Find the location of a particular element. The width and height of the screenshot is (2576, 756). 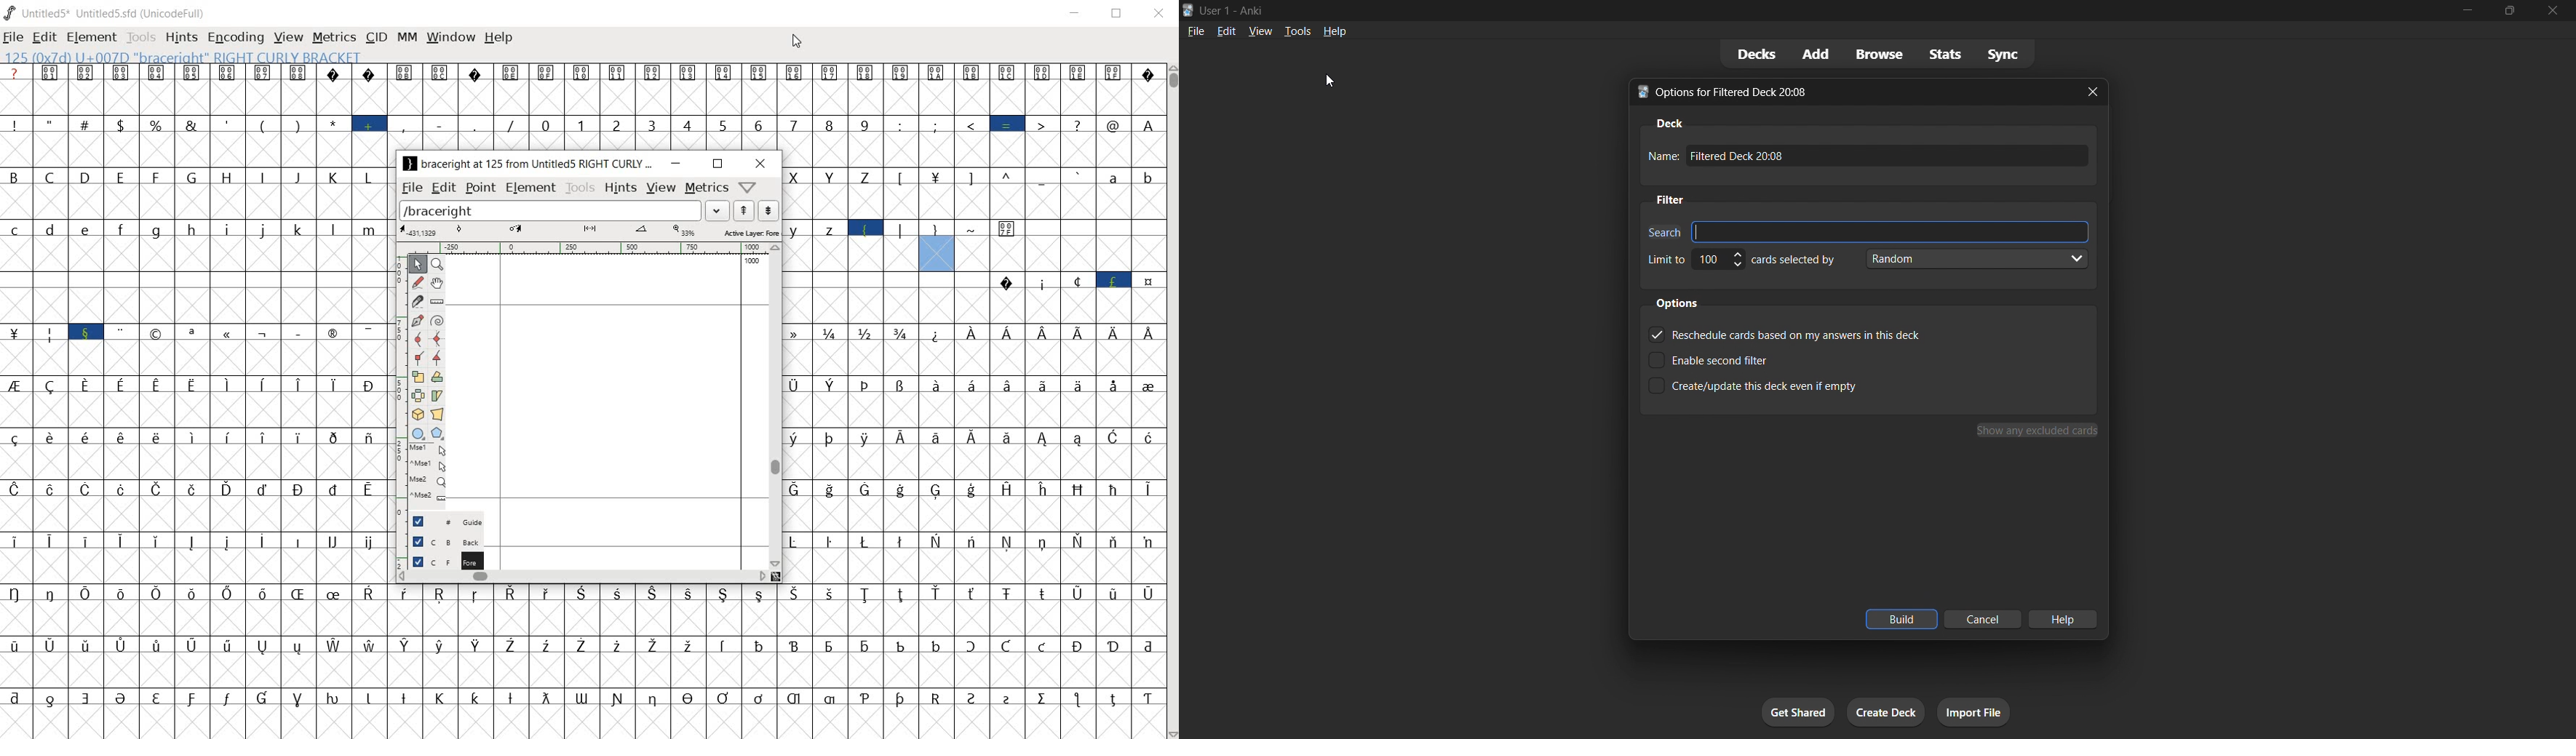

stats is located at coordinates (1946, 54).